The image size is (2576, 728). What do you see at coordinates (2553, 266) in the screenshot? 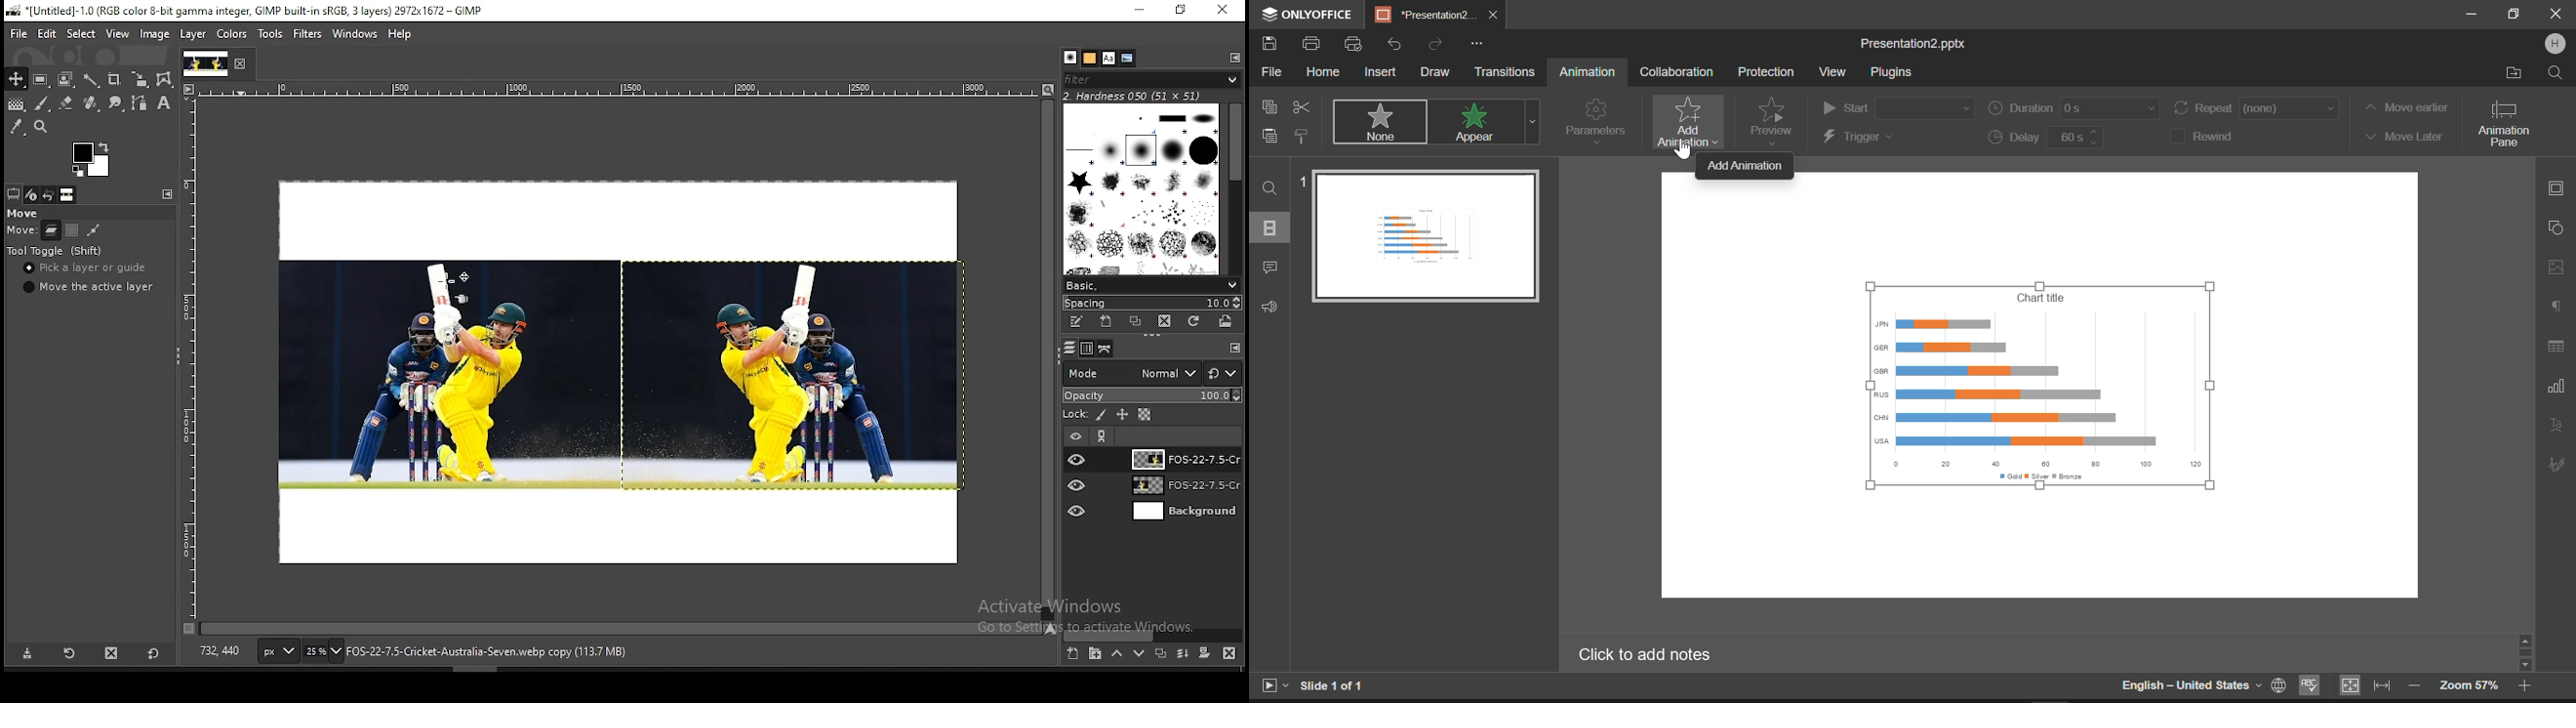
I see `Picture Settings` at bounding box center [2553, 266].